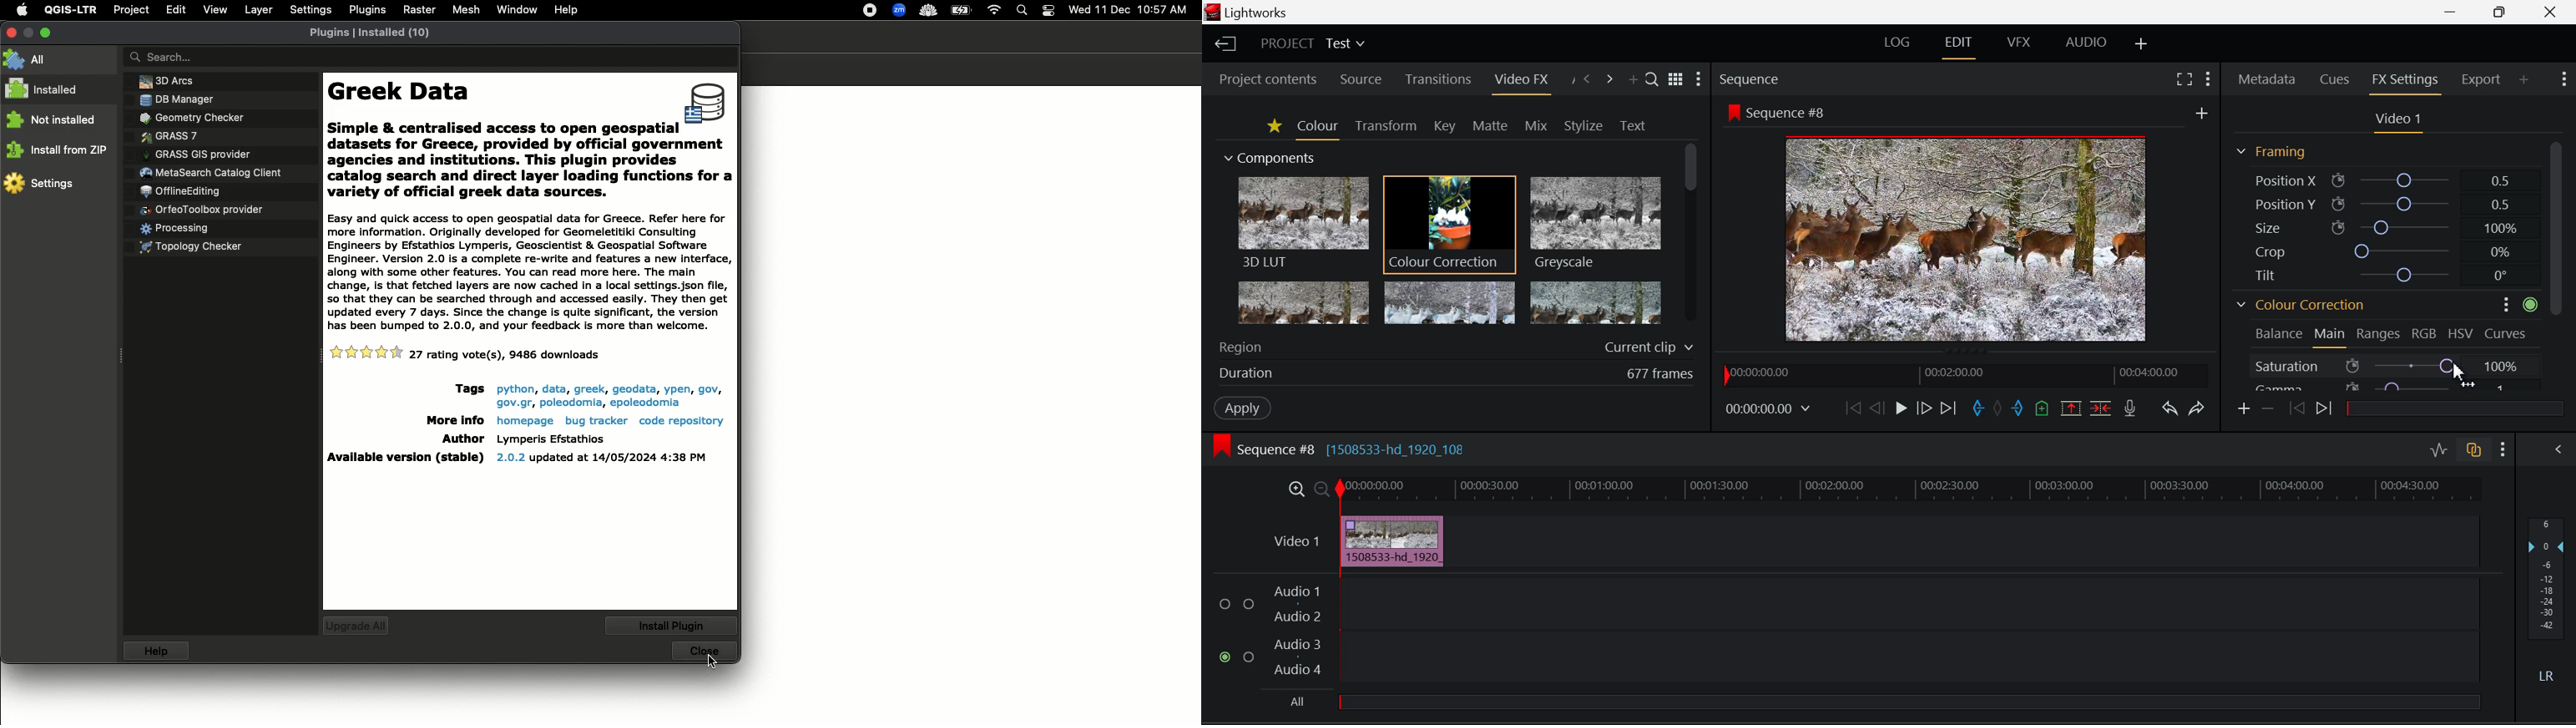 The height and width of the screenshot is (728, 2576). Describe the element at coordinates (371, 33) in the screenshot. I see `Plugins installed ` at that location.